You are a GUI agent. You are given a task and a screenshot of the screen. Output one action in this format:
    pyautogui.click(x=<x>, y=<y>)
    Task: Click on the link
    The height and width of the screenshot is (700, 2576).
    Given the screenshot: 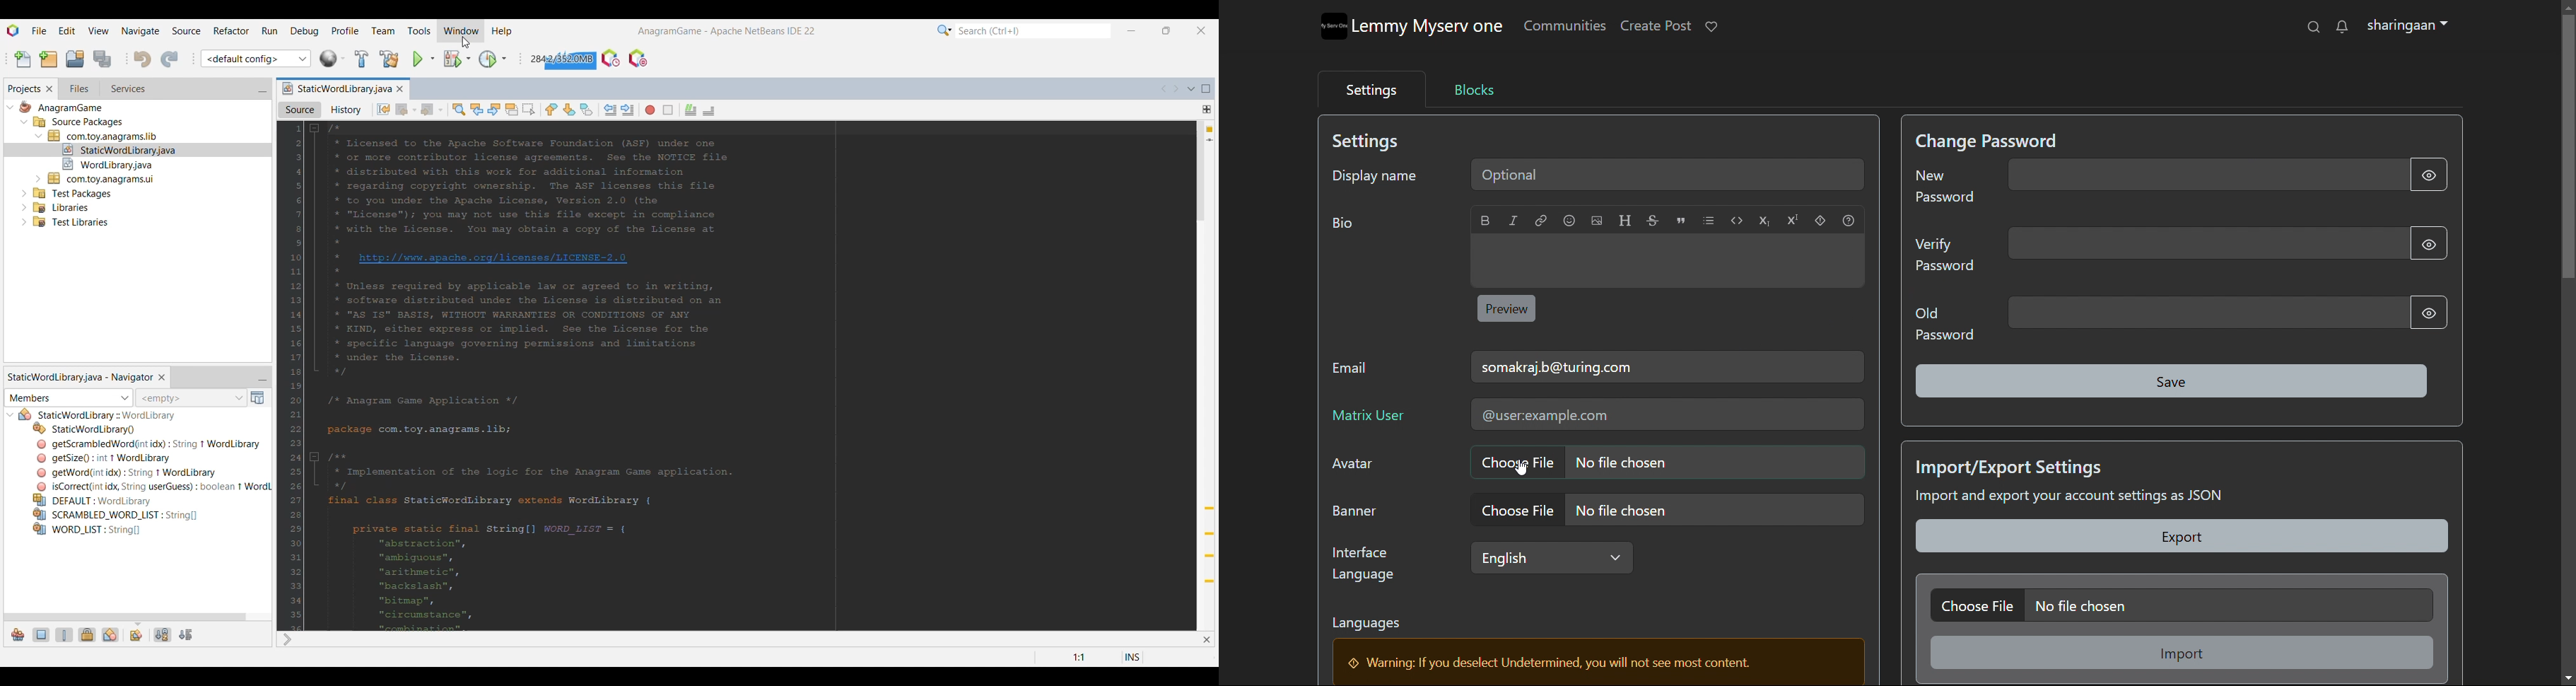 What is the action you would take?
    pyautogui.click(x=1541, y=220)
    